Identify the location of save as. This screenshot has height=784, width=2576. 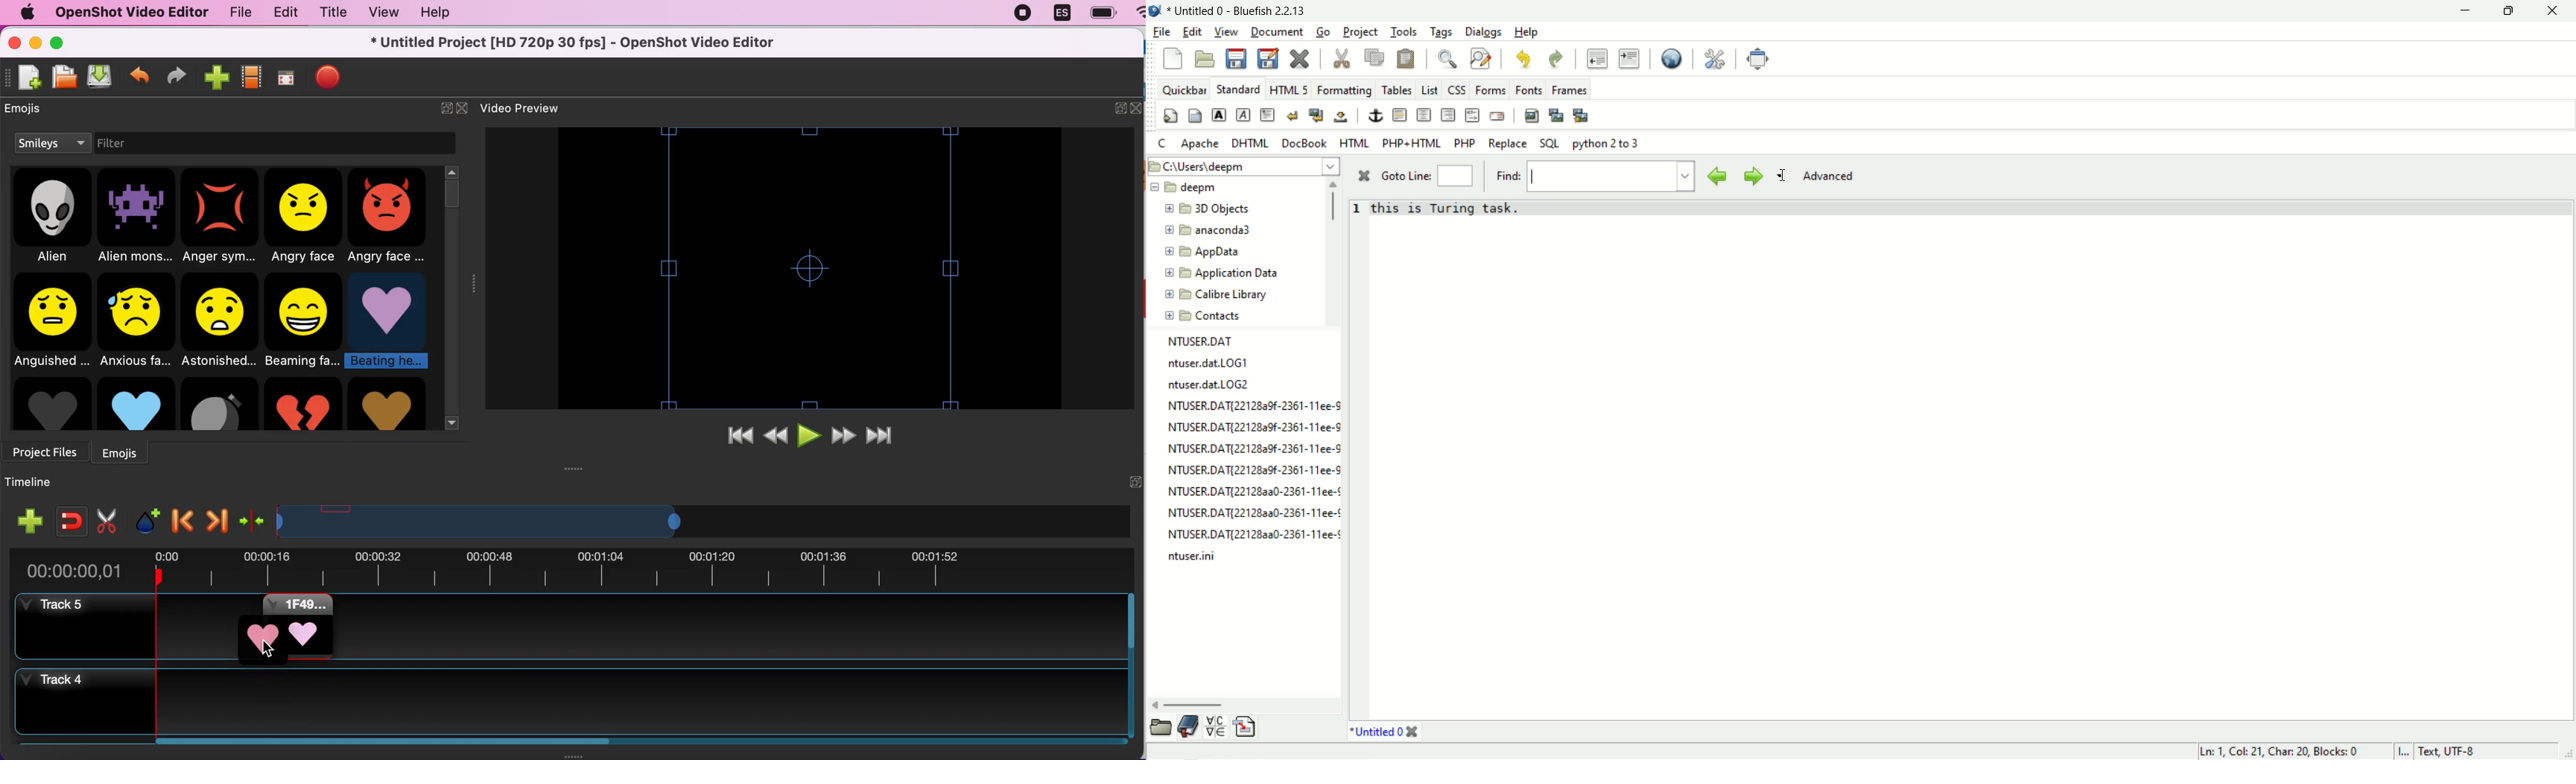
(1268, 57).